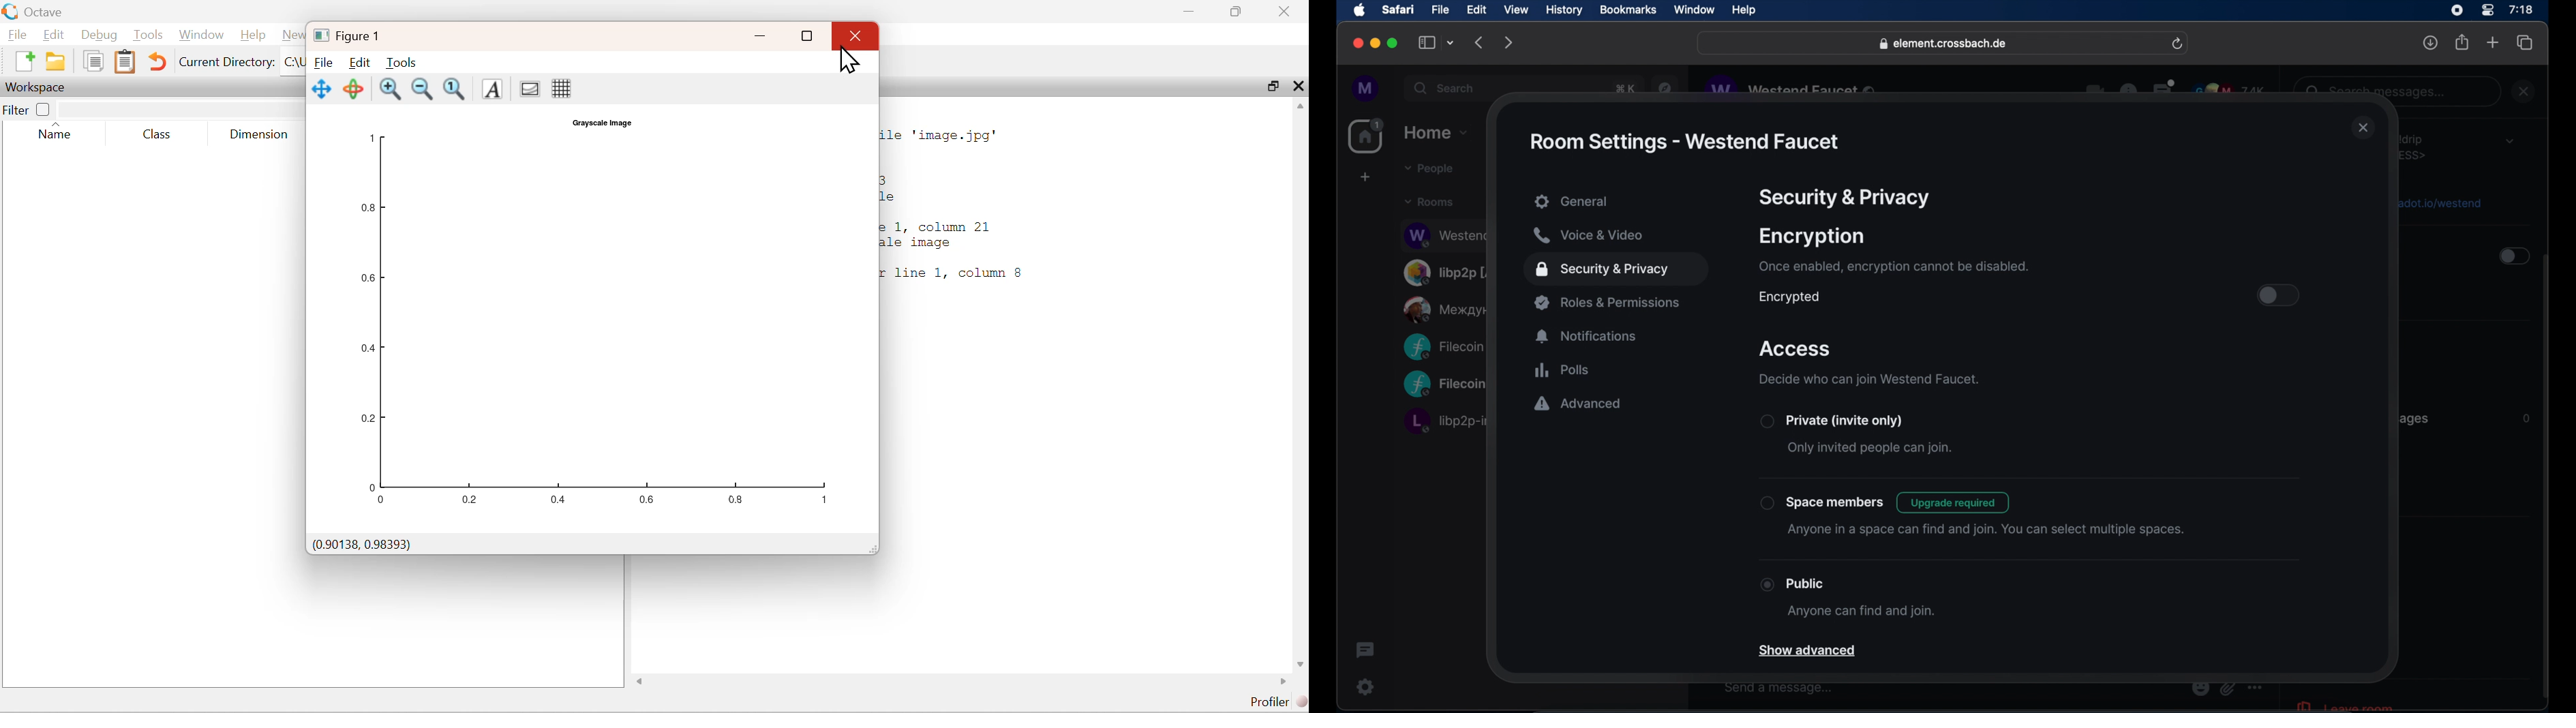 This screenshot has height=728, width=2576. What do you see at coordinates (1812, 237) in the screenshot?
I see `encryption` at bounding box center [1812, 237].